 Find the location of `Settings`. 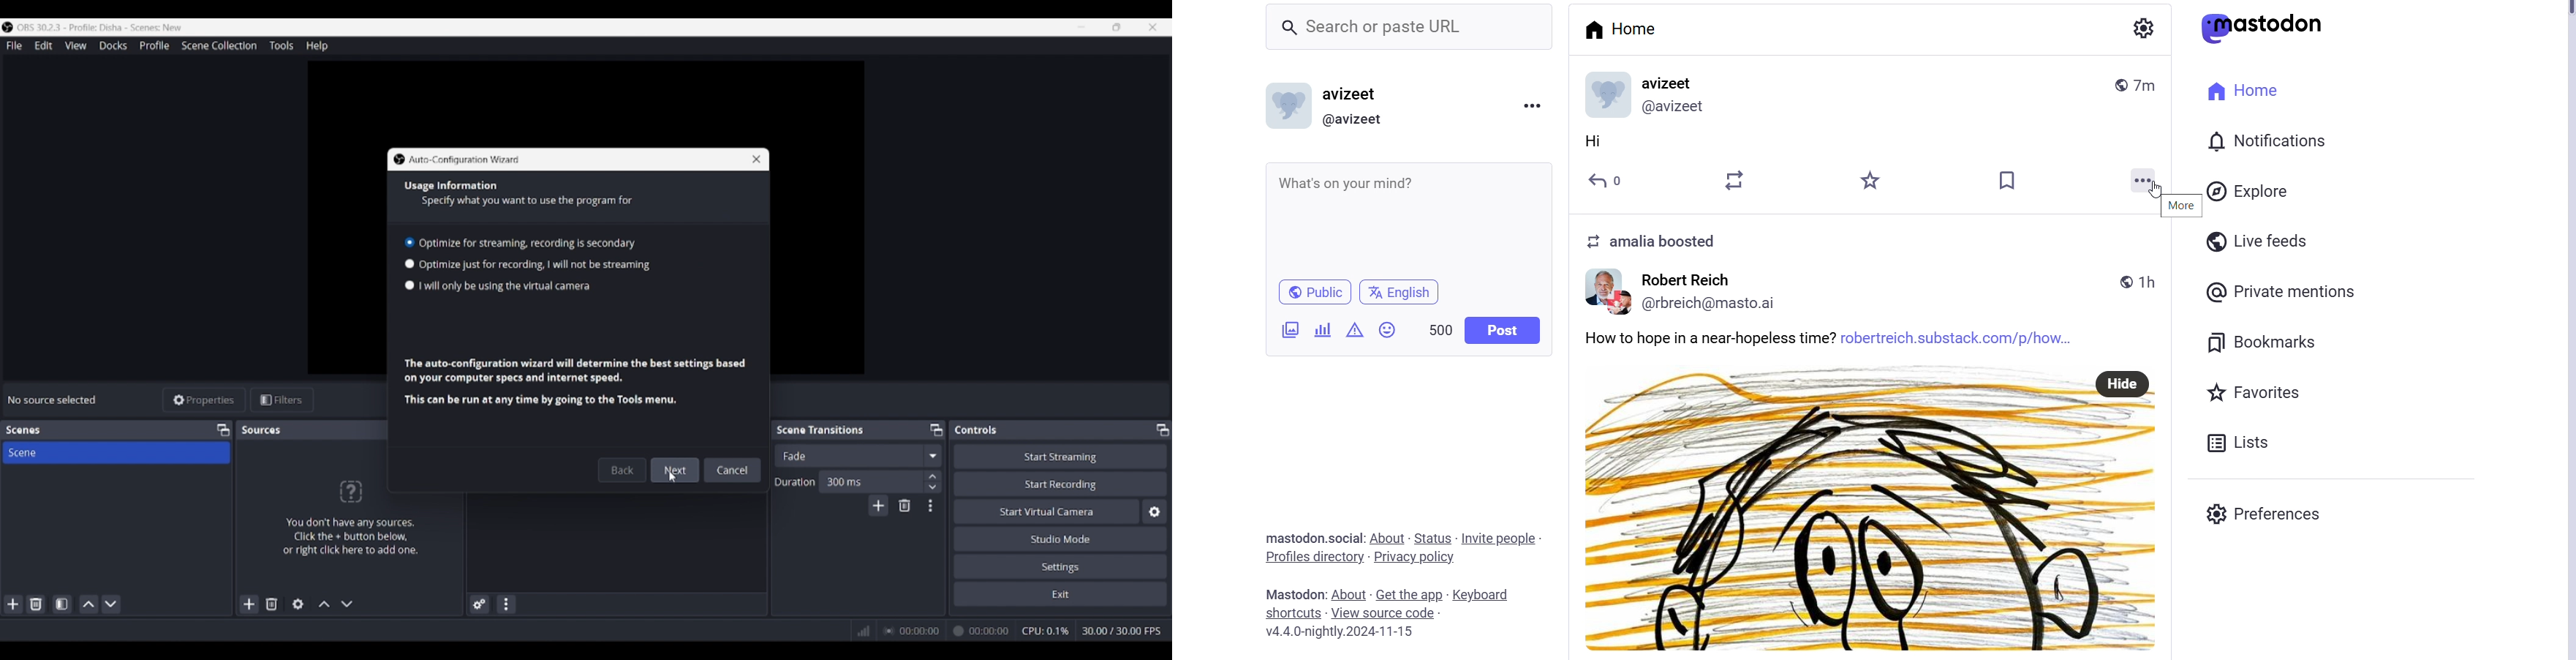

Settings is located at coordinates (1061, 566).